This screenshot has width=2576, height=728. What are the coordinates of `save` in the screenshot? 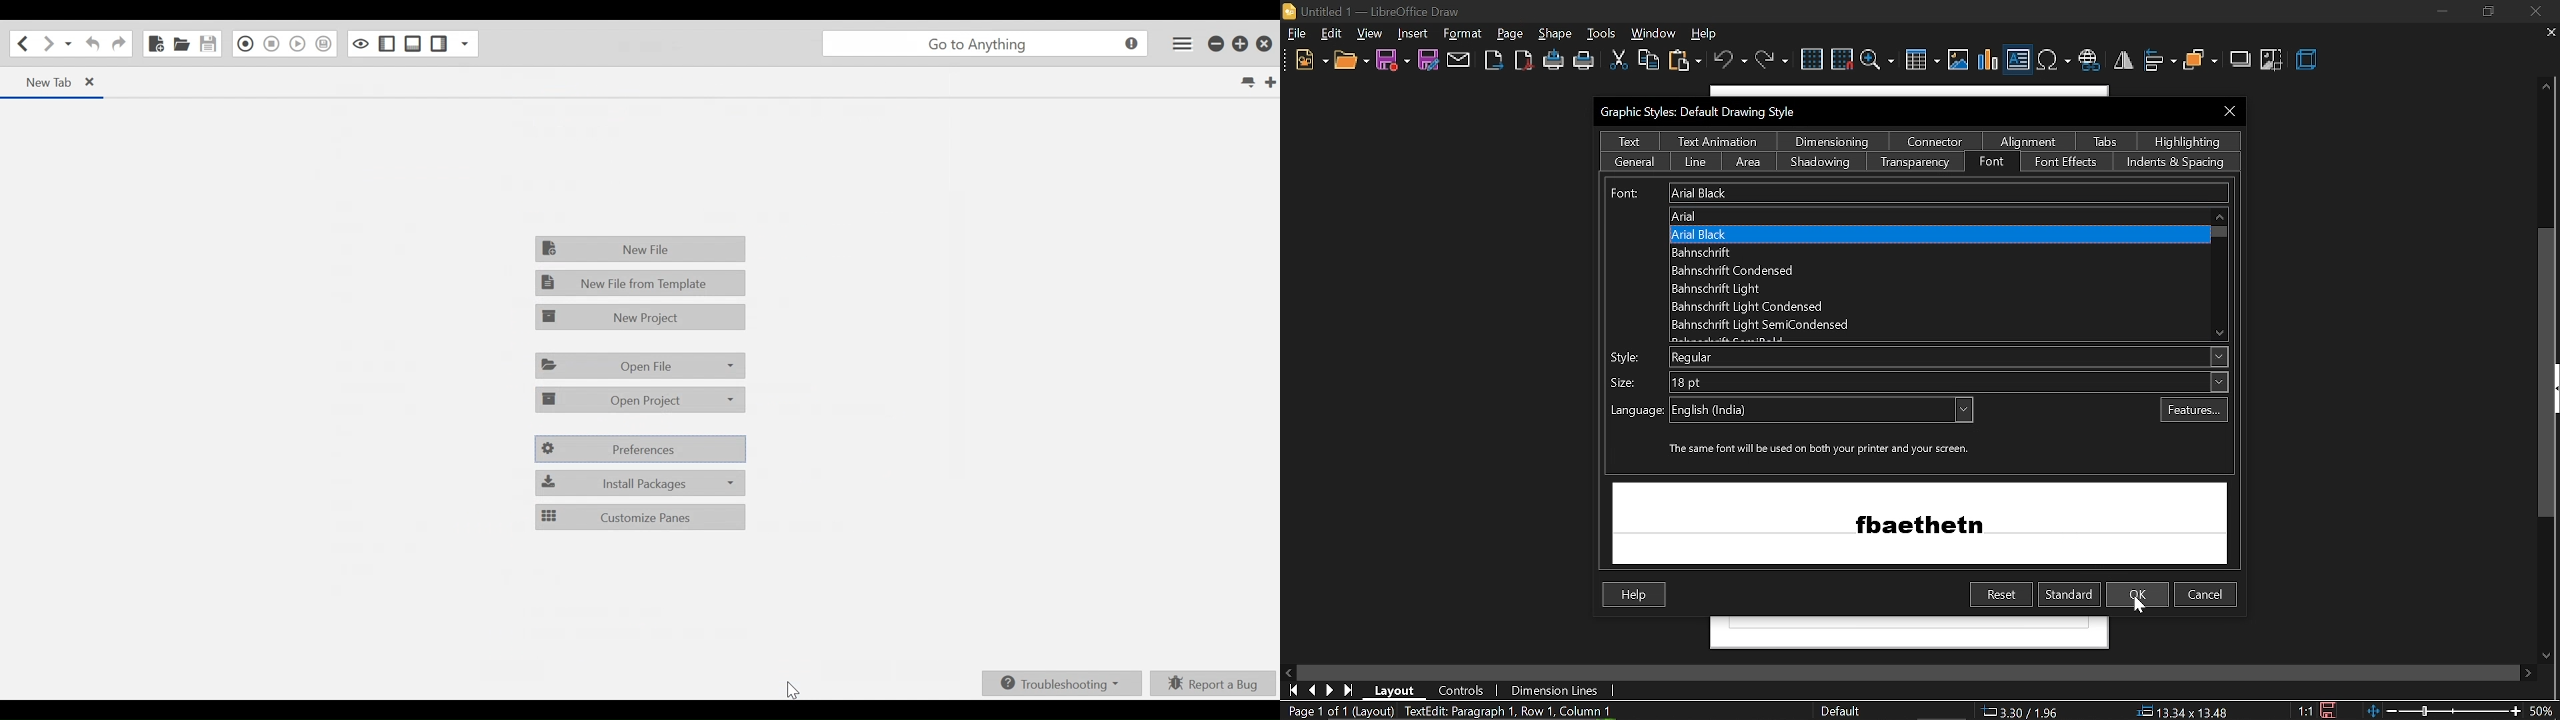 It's located at (1394, 61).